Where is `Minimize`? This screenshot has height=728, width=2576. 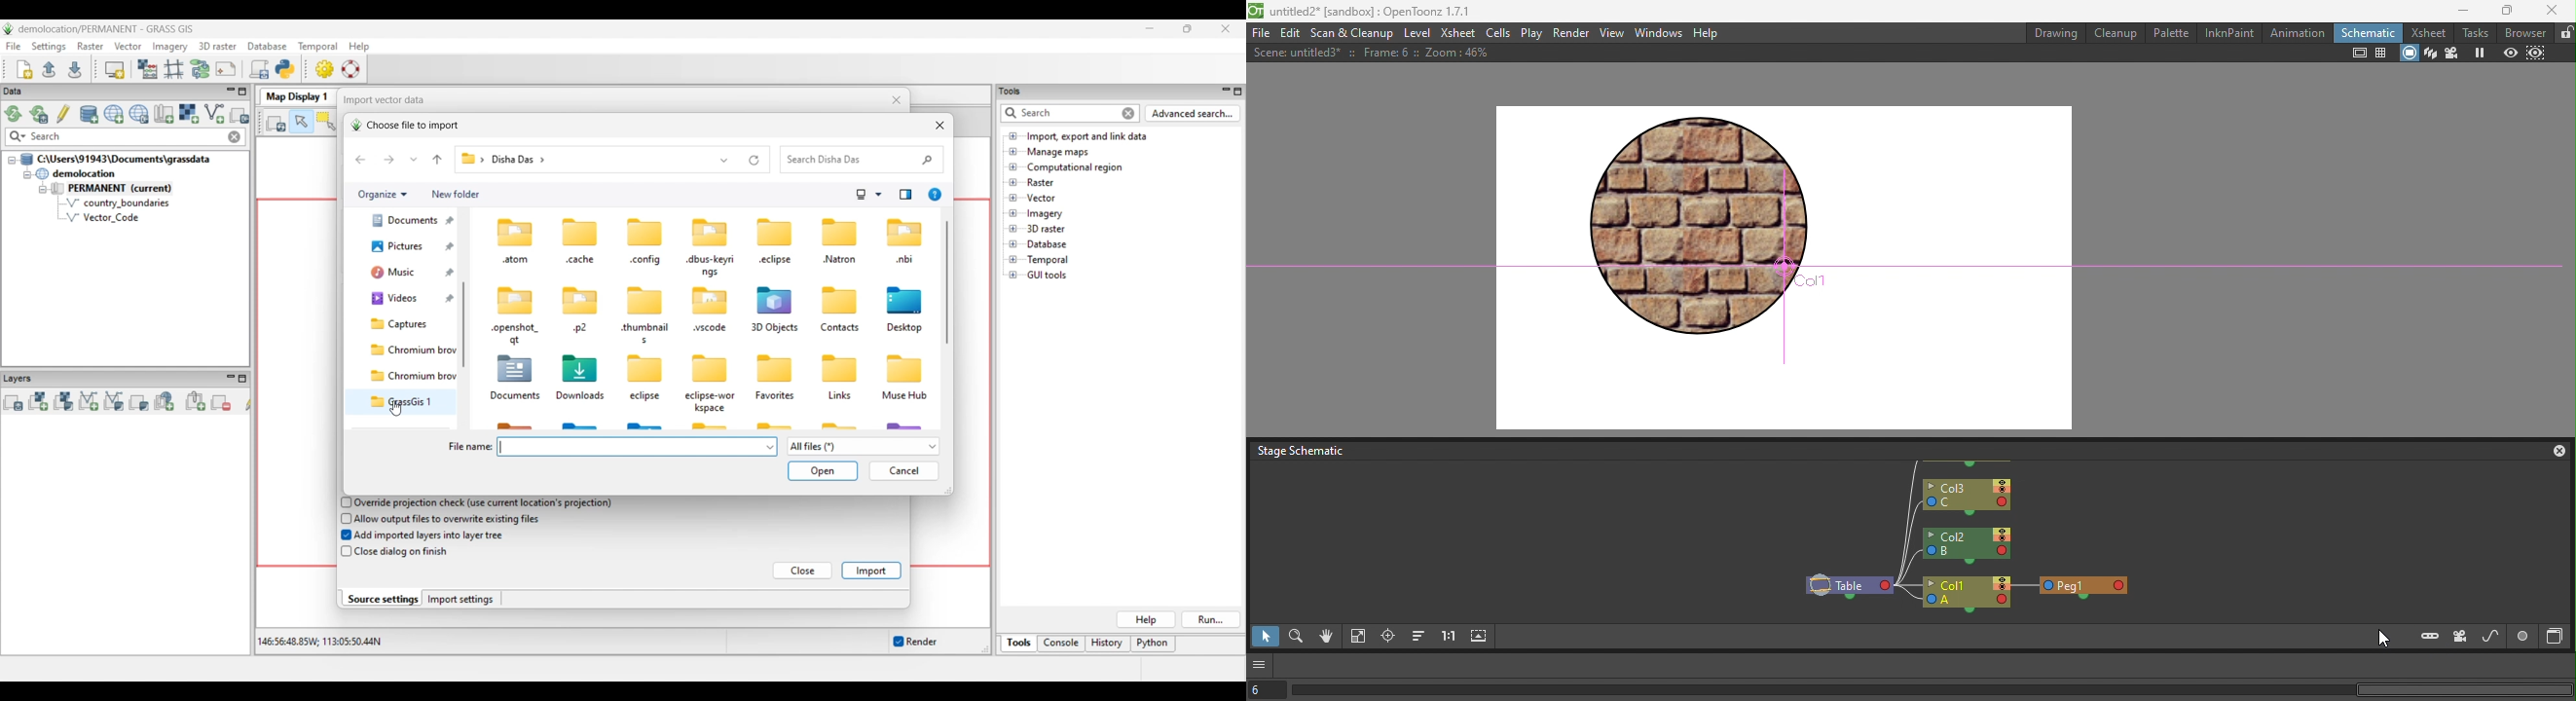 Minimize is located at coordinates (2455, 11).